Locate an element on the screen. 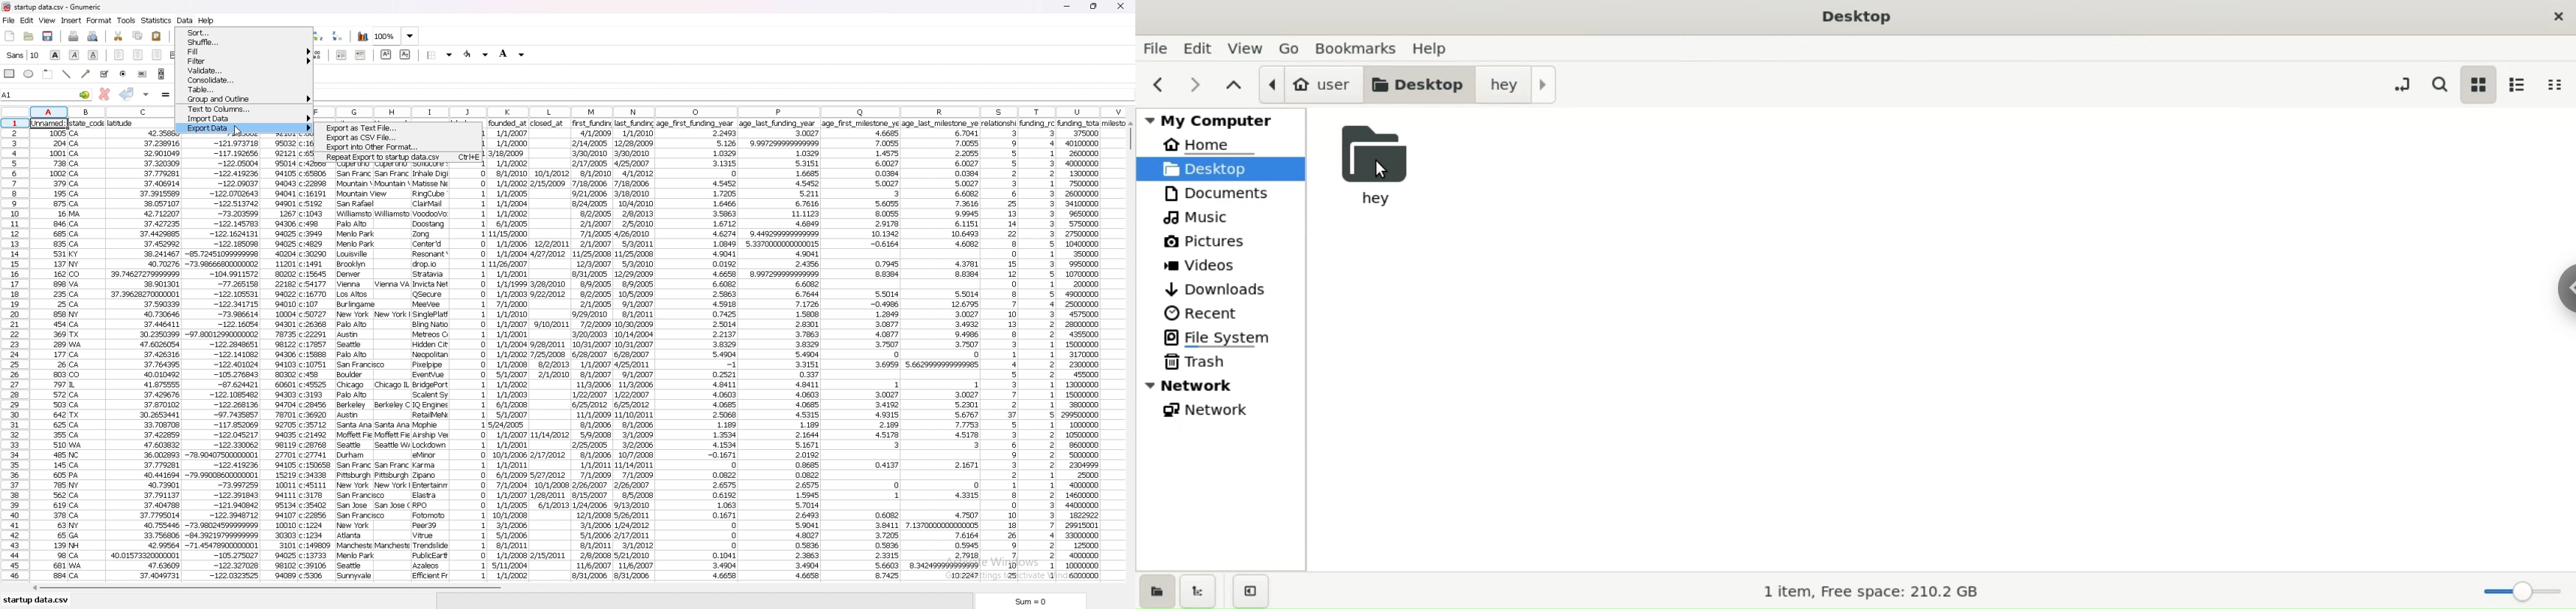  selected cell is located at coordinates (46, 94).